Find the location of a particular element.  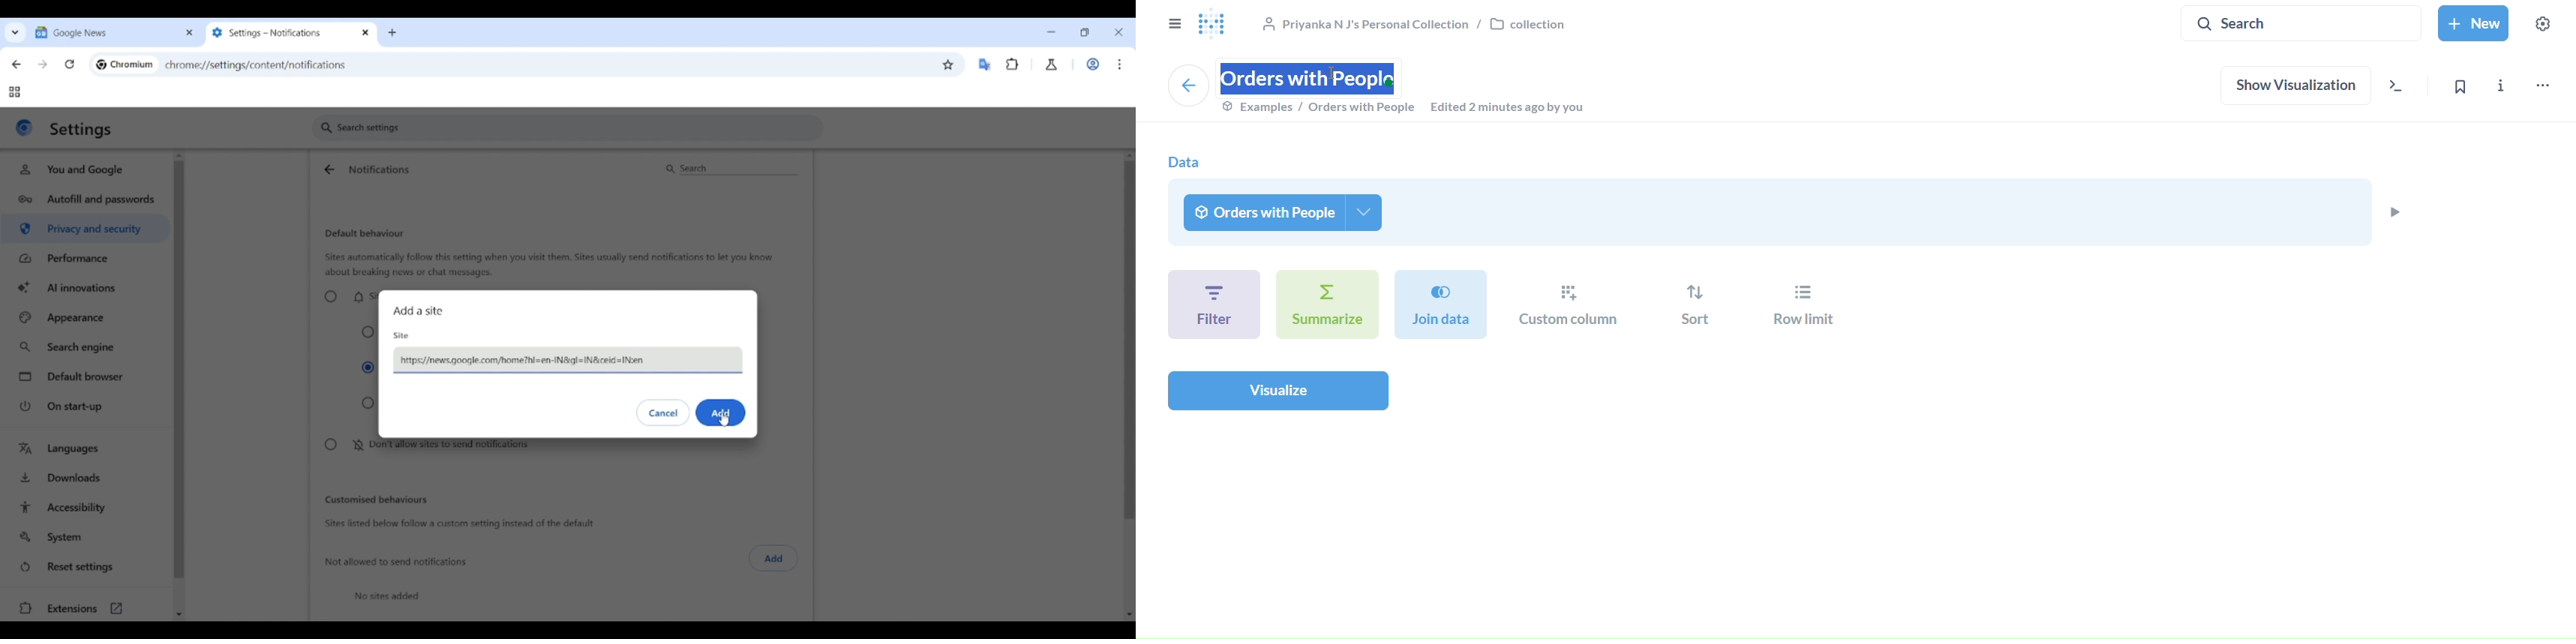

You and Google is located at coordinates (83, 170).